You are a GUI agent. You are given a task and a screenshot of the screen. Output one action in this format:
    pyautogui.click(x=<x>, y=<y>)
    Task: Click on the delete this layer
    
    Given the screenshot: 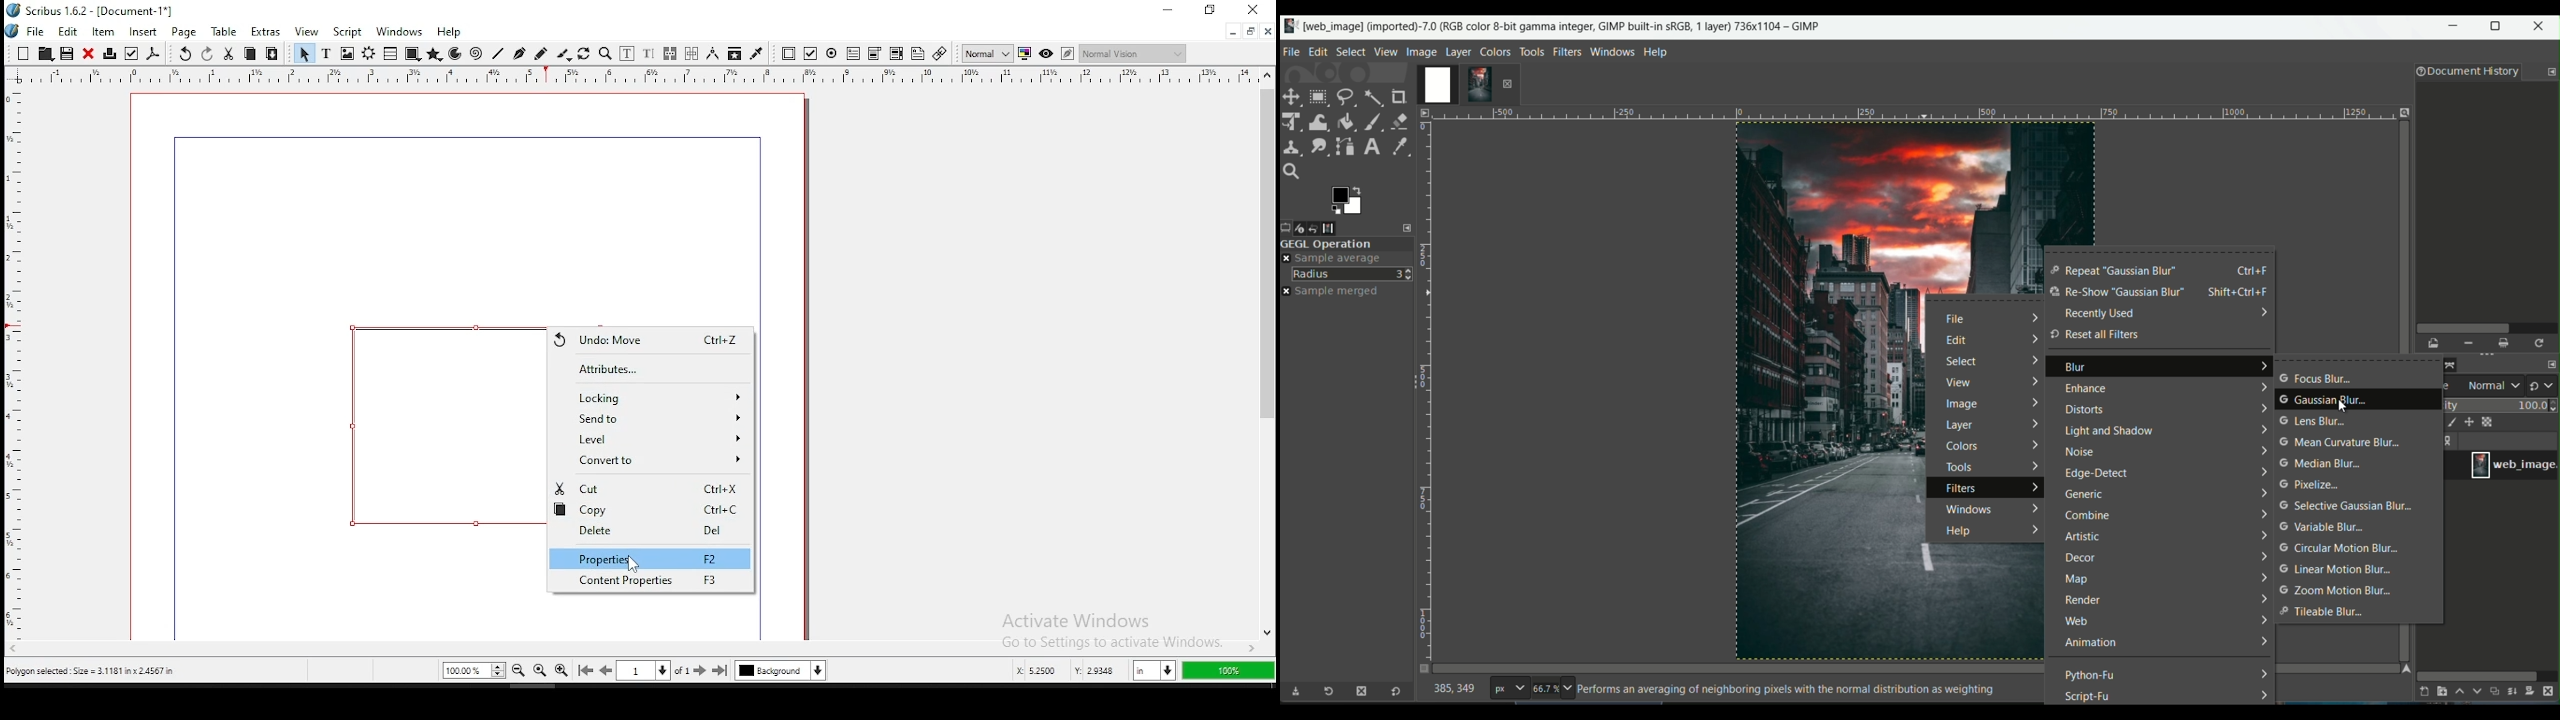 What is the action you would take?
    pyautogui.click(x=2552, y=691)
    